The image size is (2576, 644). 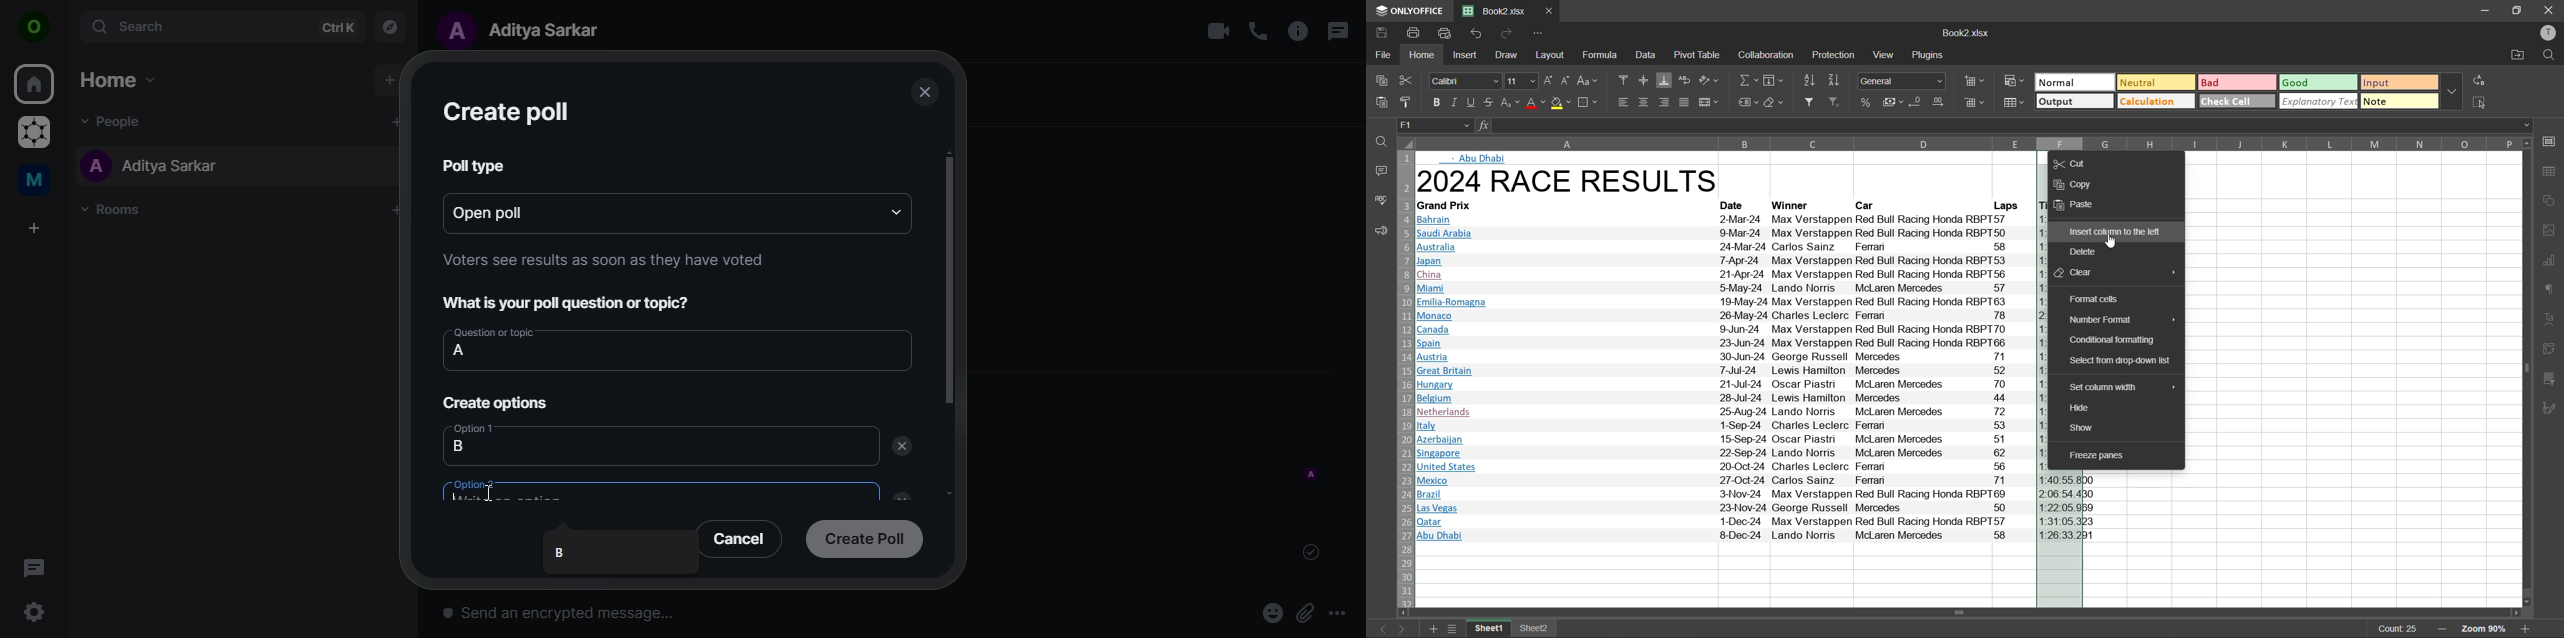 I want to click on clear, so click(x=1776, y=102).